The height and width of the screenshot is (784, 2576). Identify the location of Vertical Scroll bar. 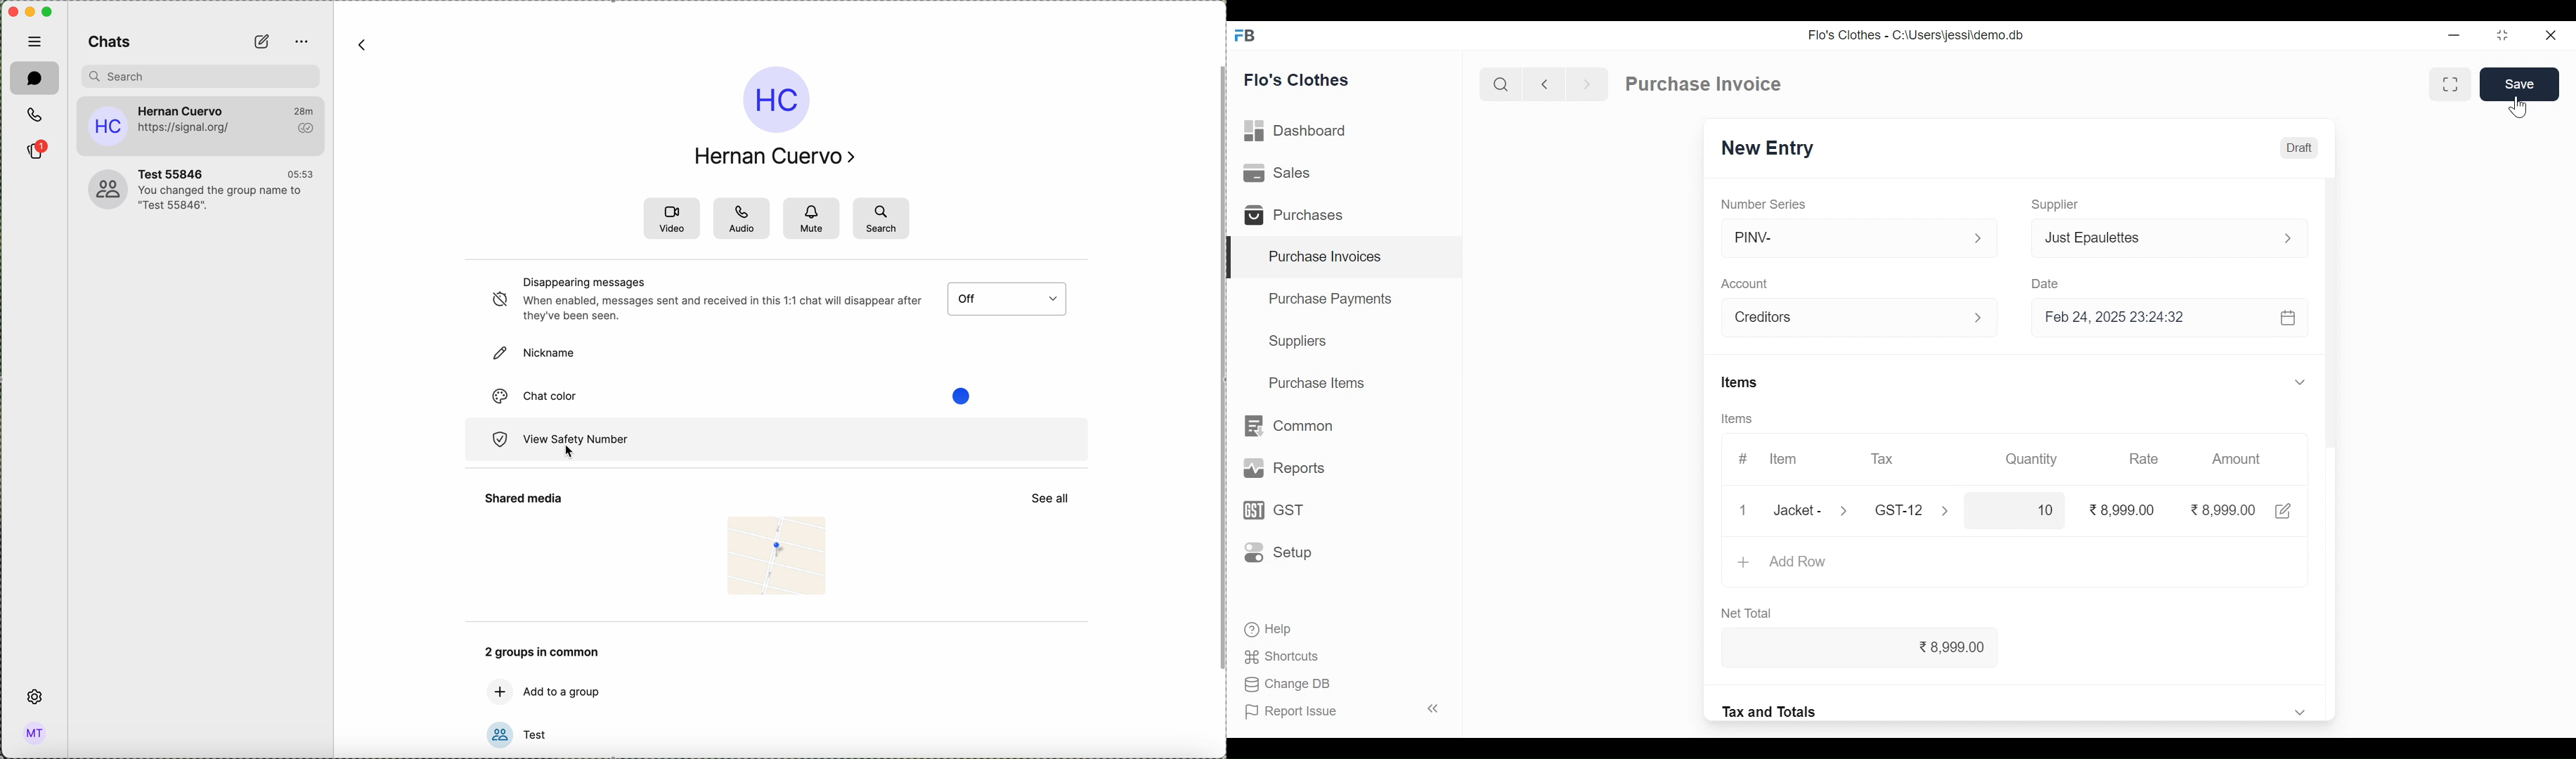
(2336, 385).